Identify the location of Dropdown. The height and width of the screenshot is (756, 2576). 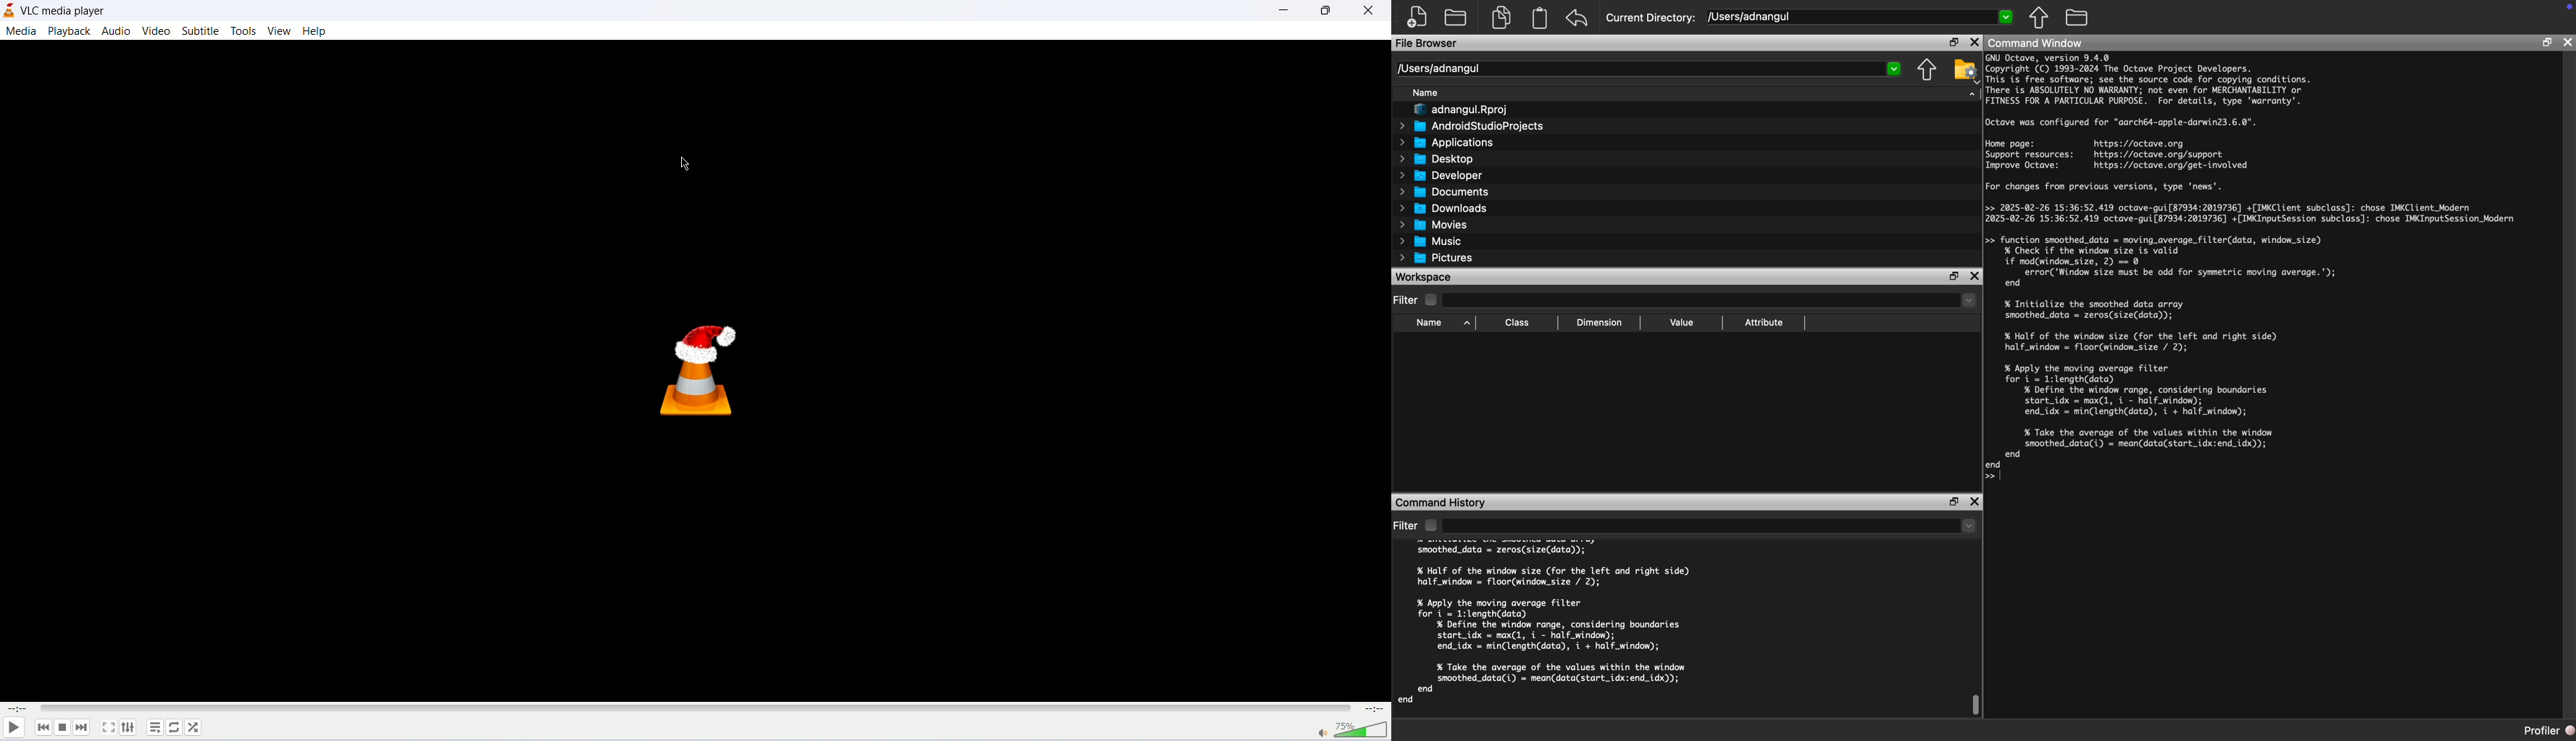
(1709, 526).